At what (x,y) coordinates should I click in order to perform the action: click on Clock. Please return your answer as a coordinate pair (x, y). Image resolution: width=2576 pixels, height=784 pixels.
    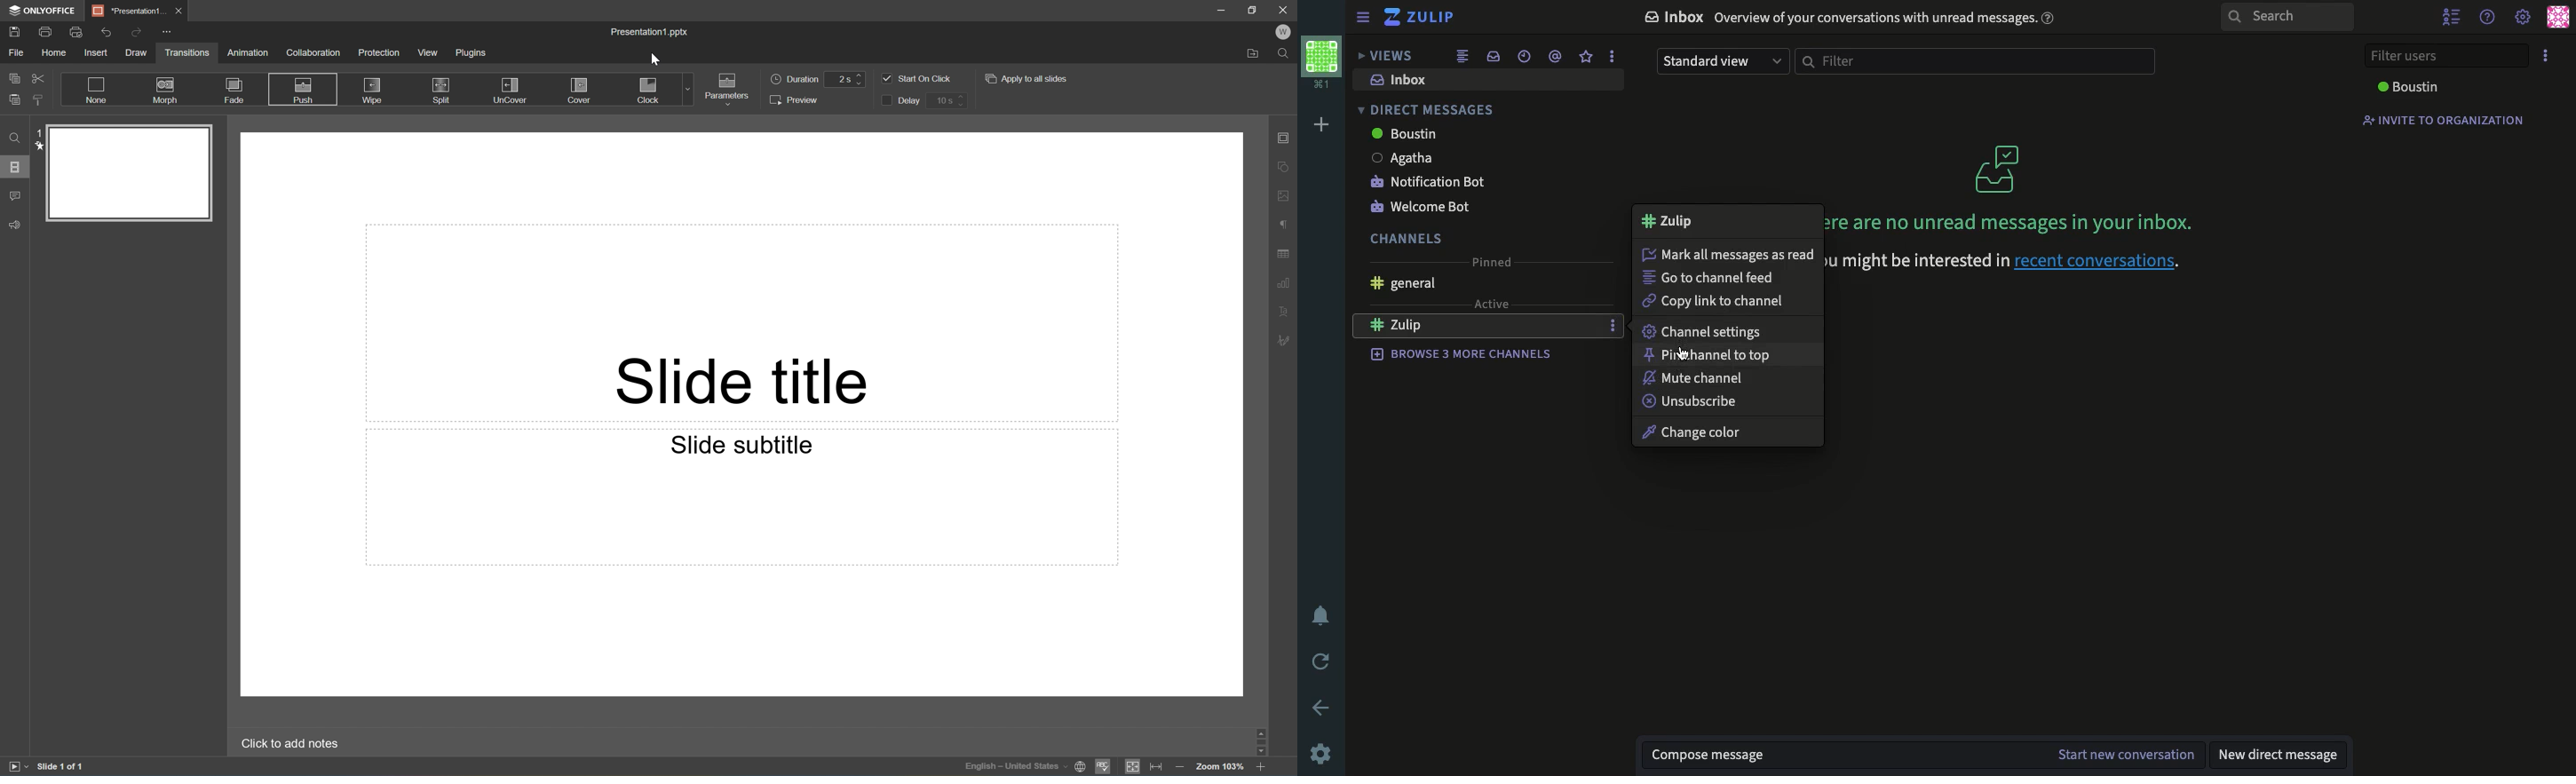
    Looking at the image, I should click on (649, 90).